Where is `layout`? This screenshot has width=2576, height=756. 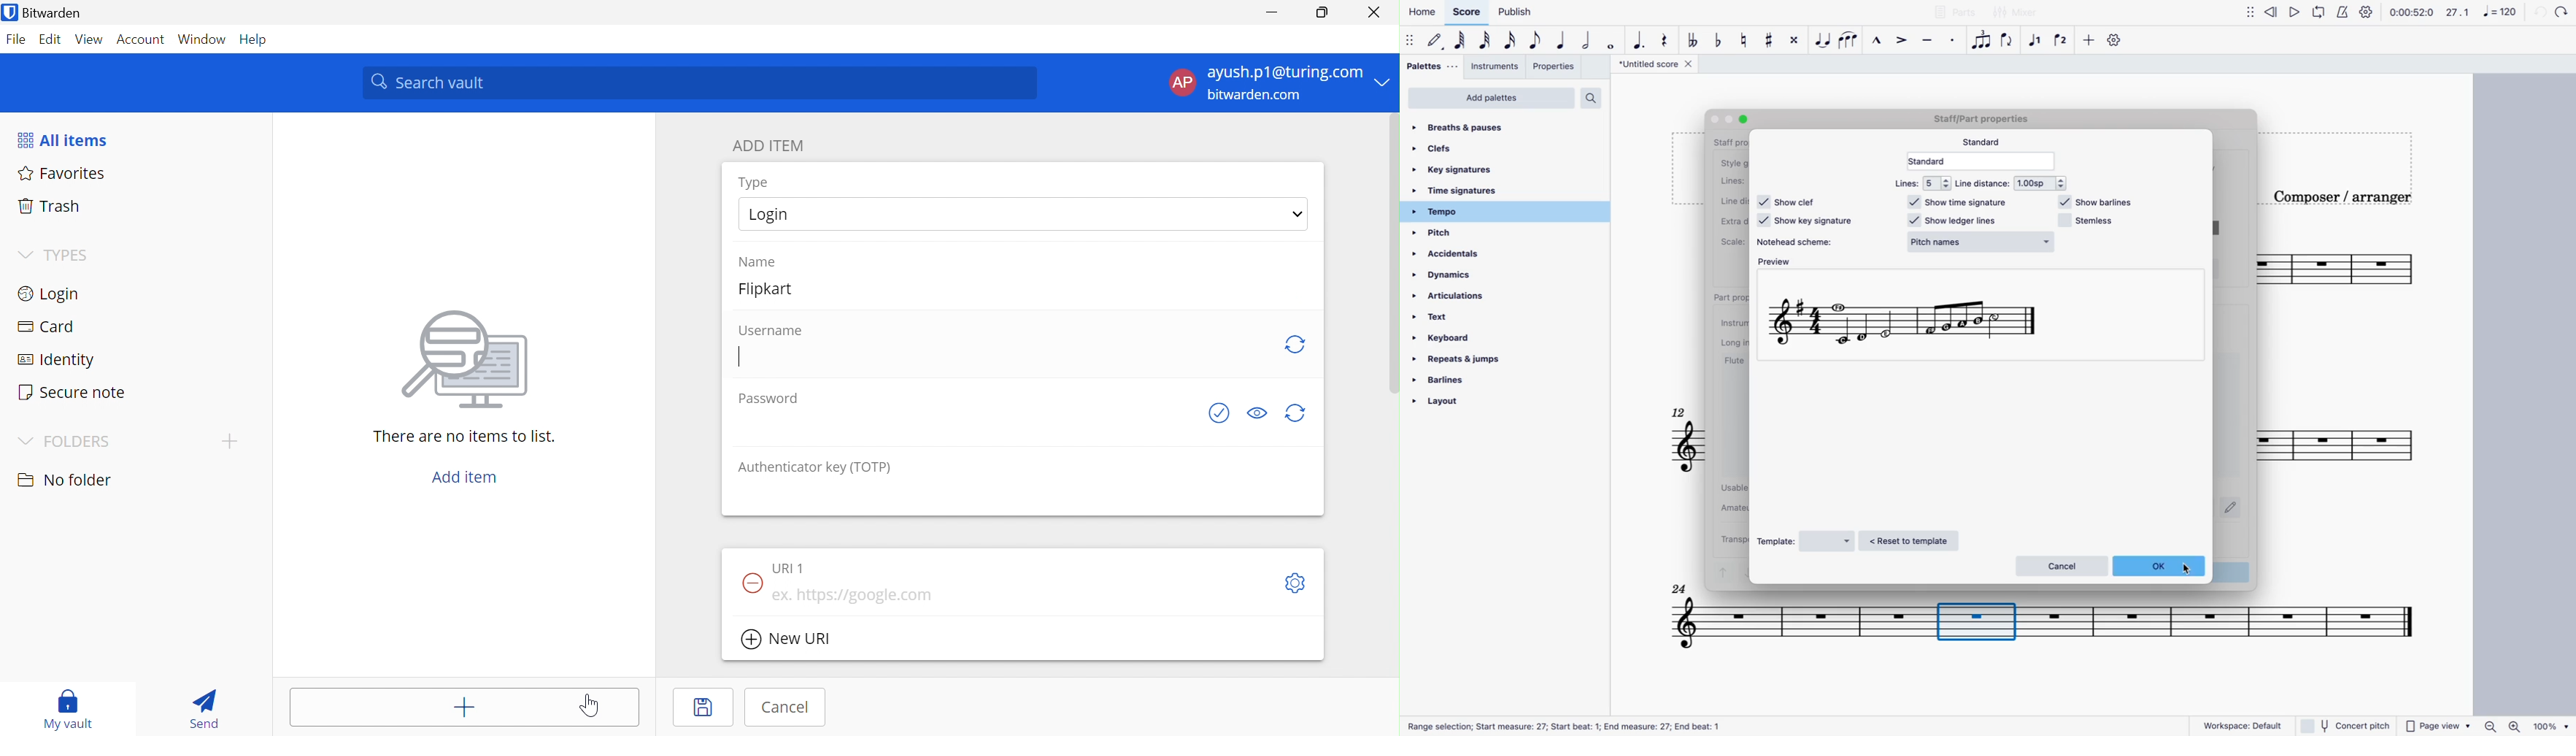 layout is located at coordinates (1496, 402).